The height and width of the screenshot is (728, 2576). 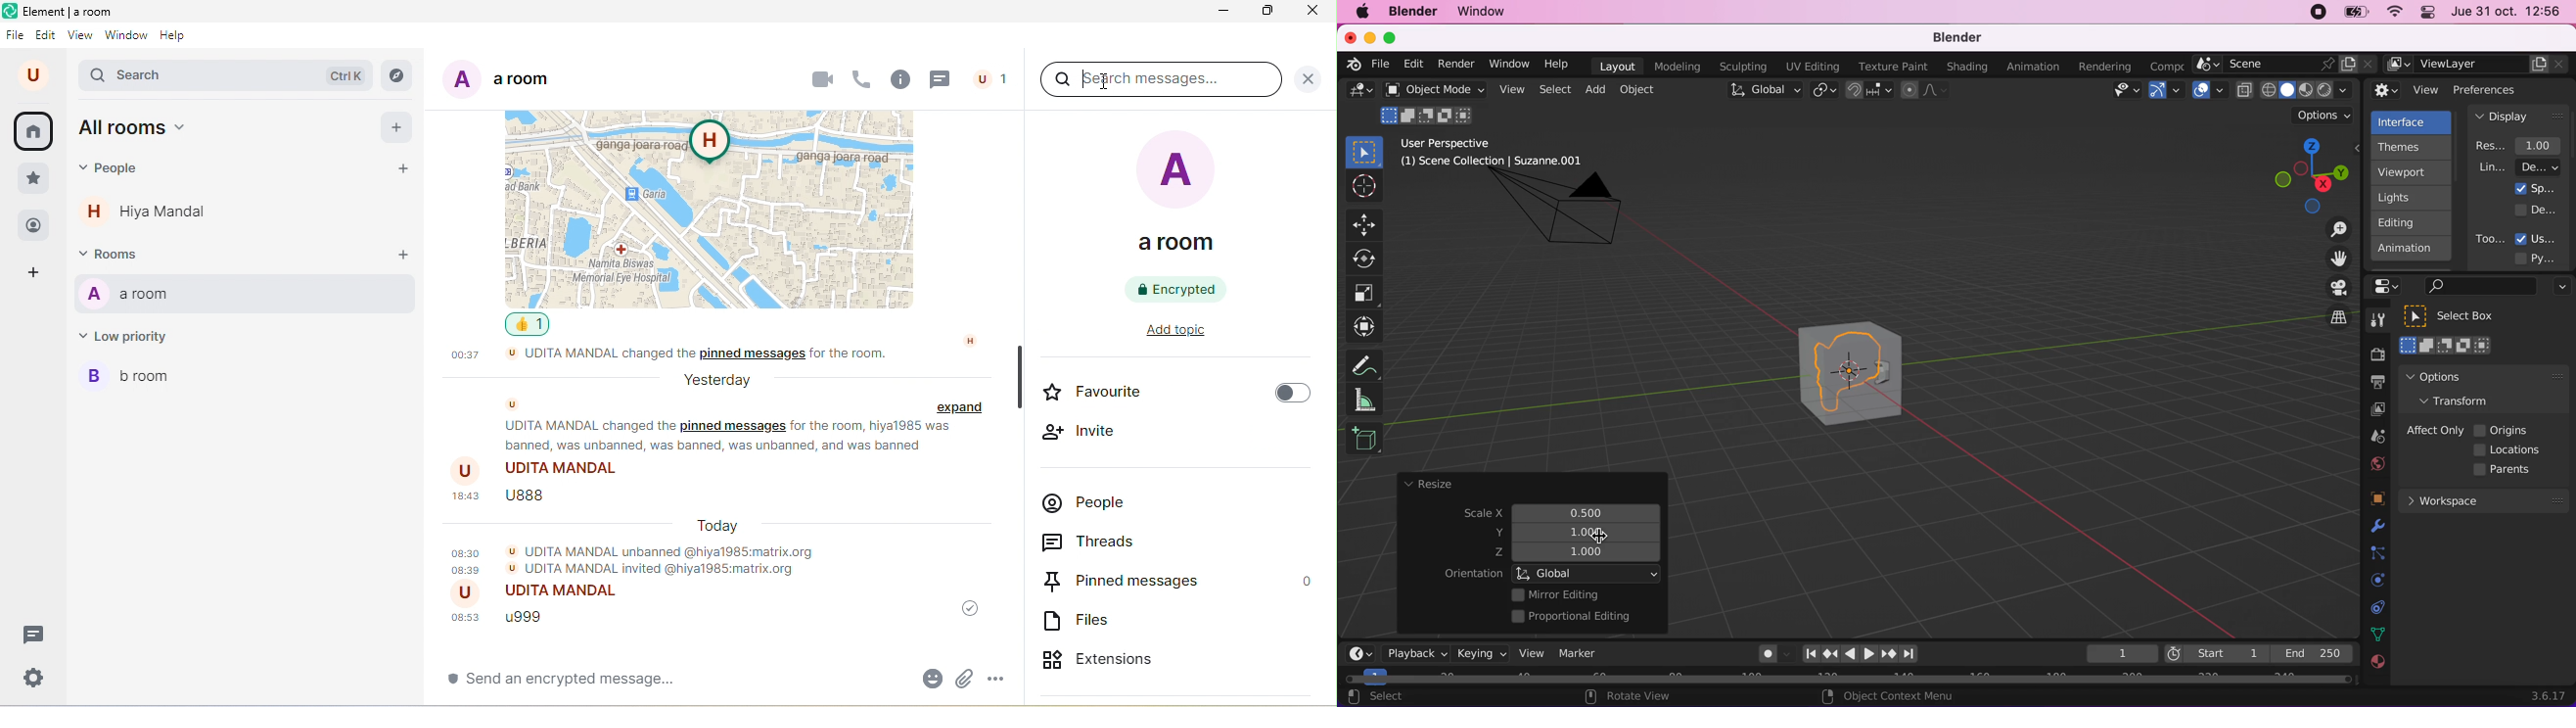 What do you see at coordinates (2121, 654) in the screenshot?
I see `keyframe` at bounding box center [2121, 654].